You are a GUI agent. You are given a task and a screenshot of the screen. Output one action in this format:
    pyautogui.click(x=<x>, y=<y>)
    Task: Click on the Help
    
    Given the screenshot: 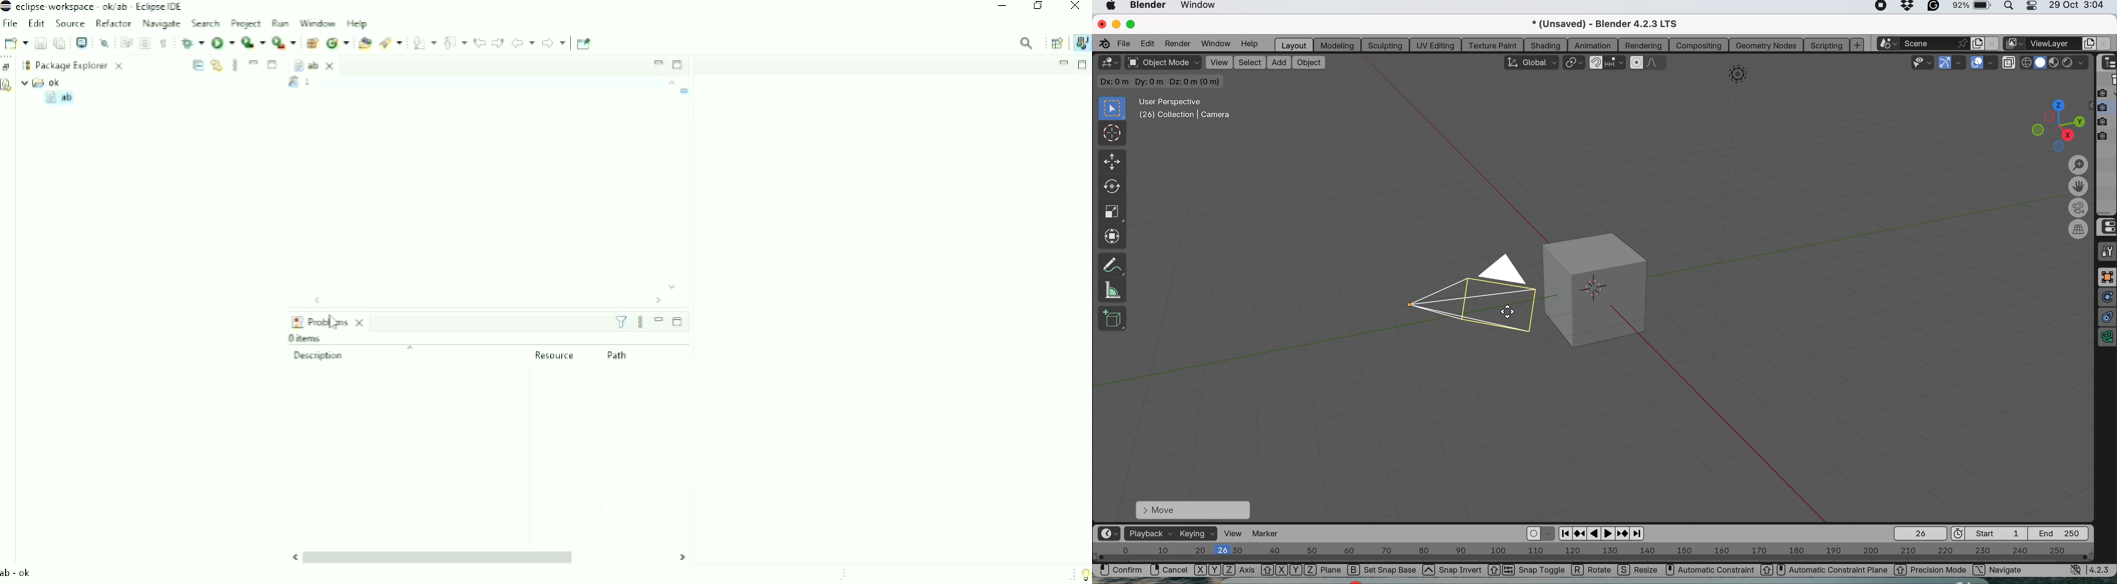 What is the action you would take?
    pyautogui.click(x=358, y=24)
    